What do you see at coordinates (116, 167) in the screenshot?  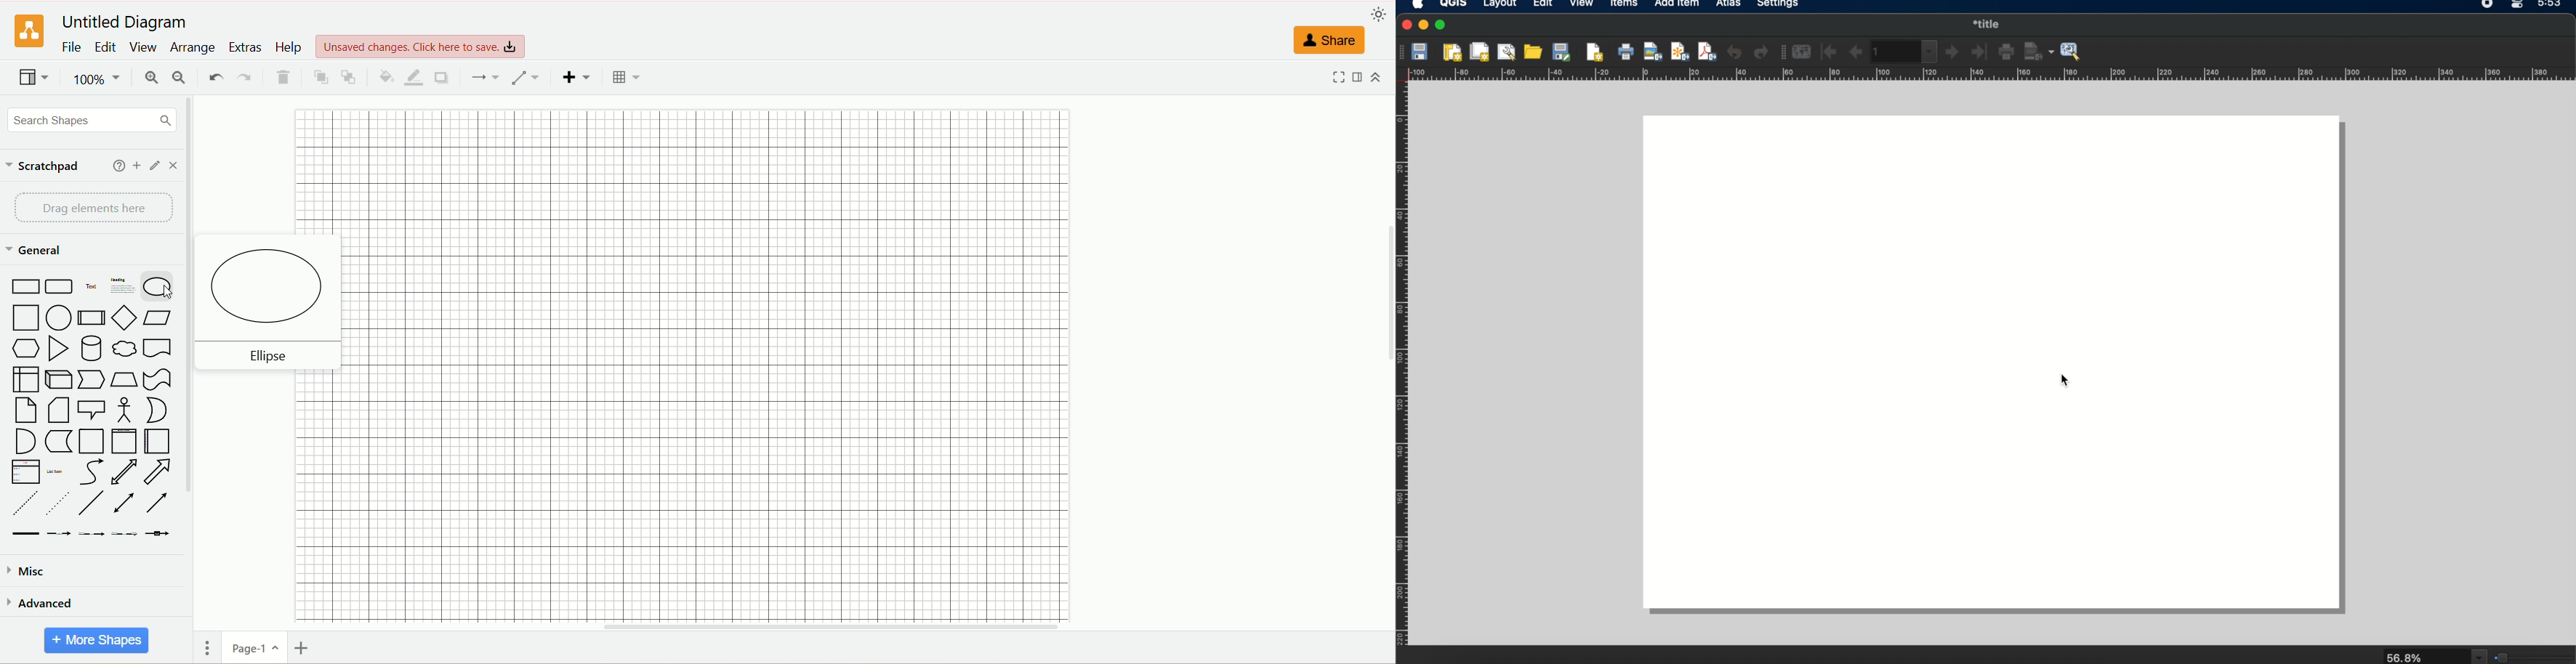 I see `help` at bounding box center [116, 167].